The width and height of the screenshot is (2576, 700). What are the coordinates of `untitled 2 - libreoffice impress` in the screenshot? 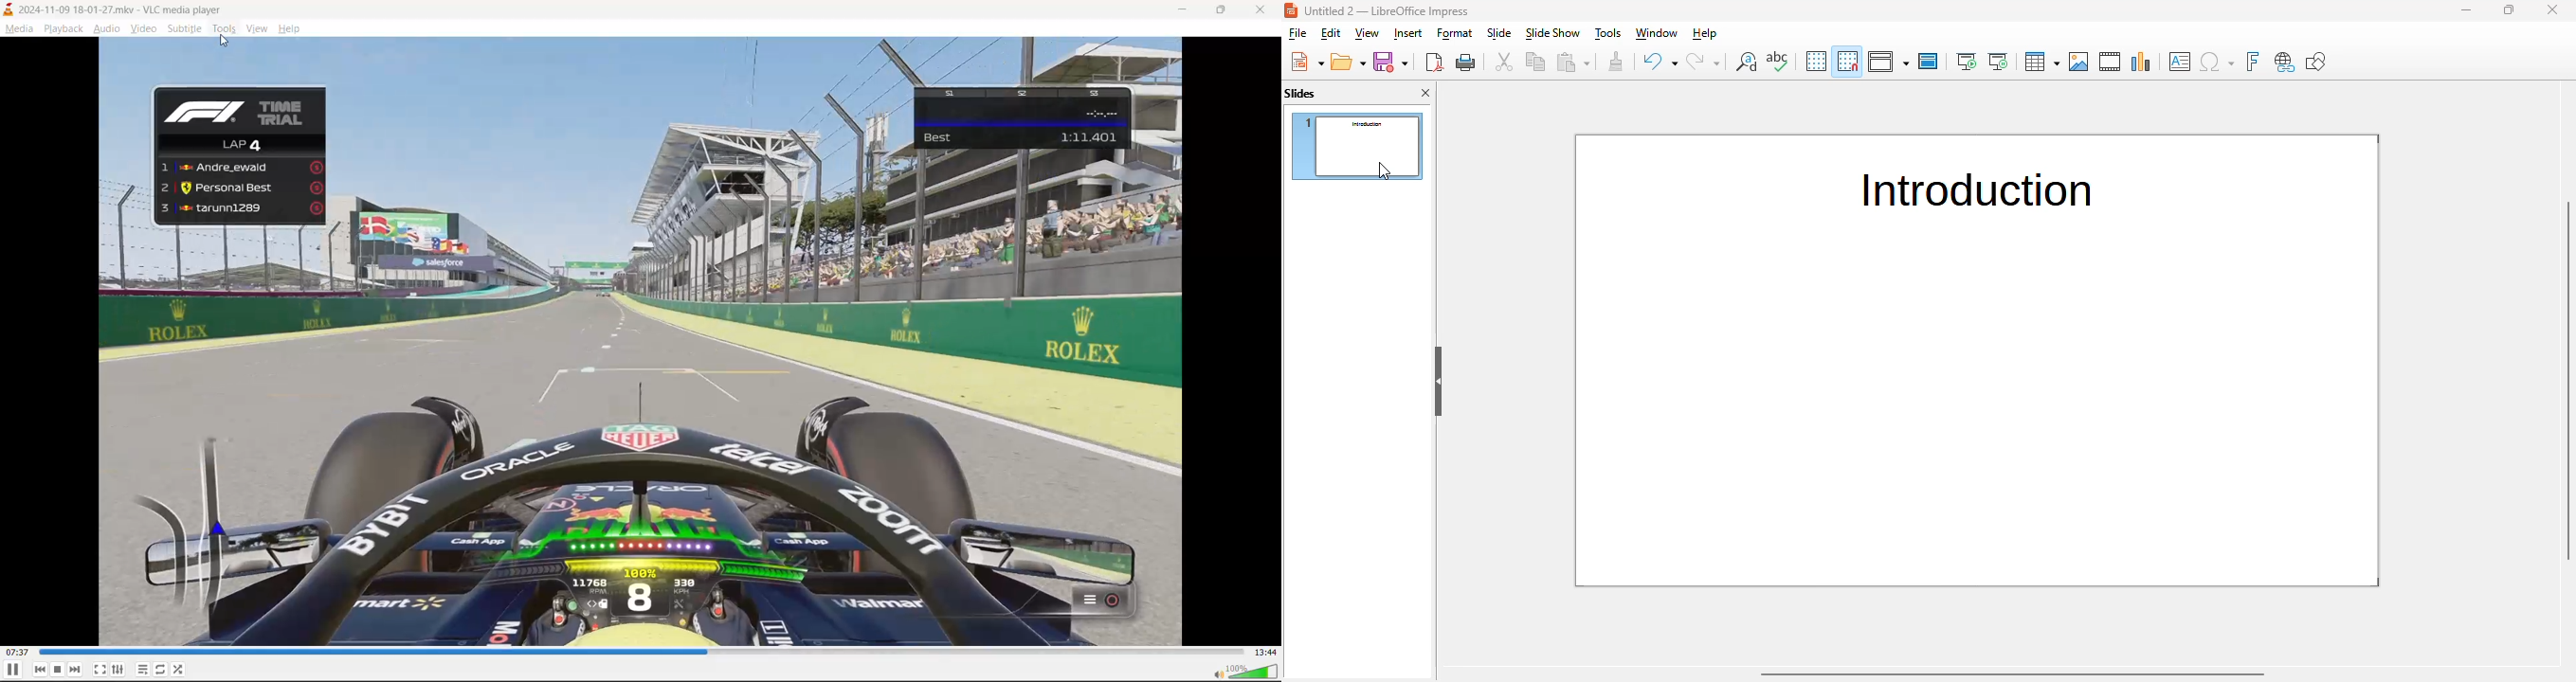 It's located at (1387, 10).